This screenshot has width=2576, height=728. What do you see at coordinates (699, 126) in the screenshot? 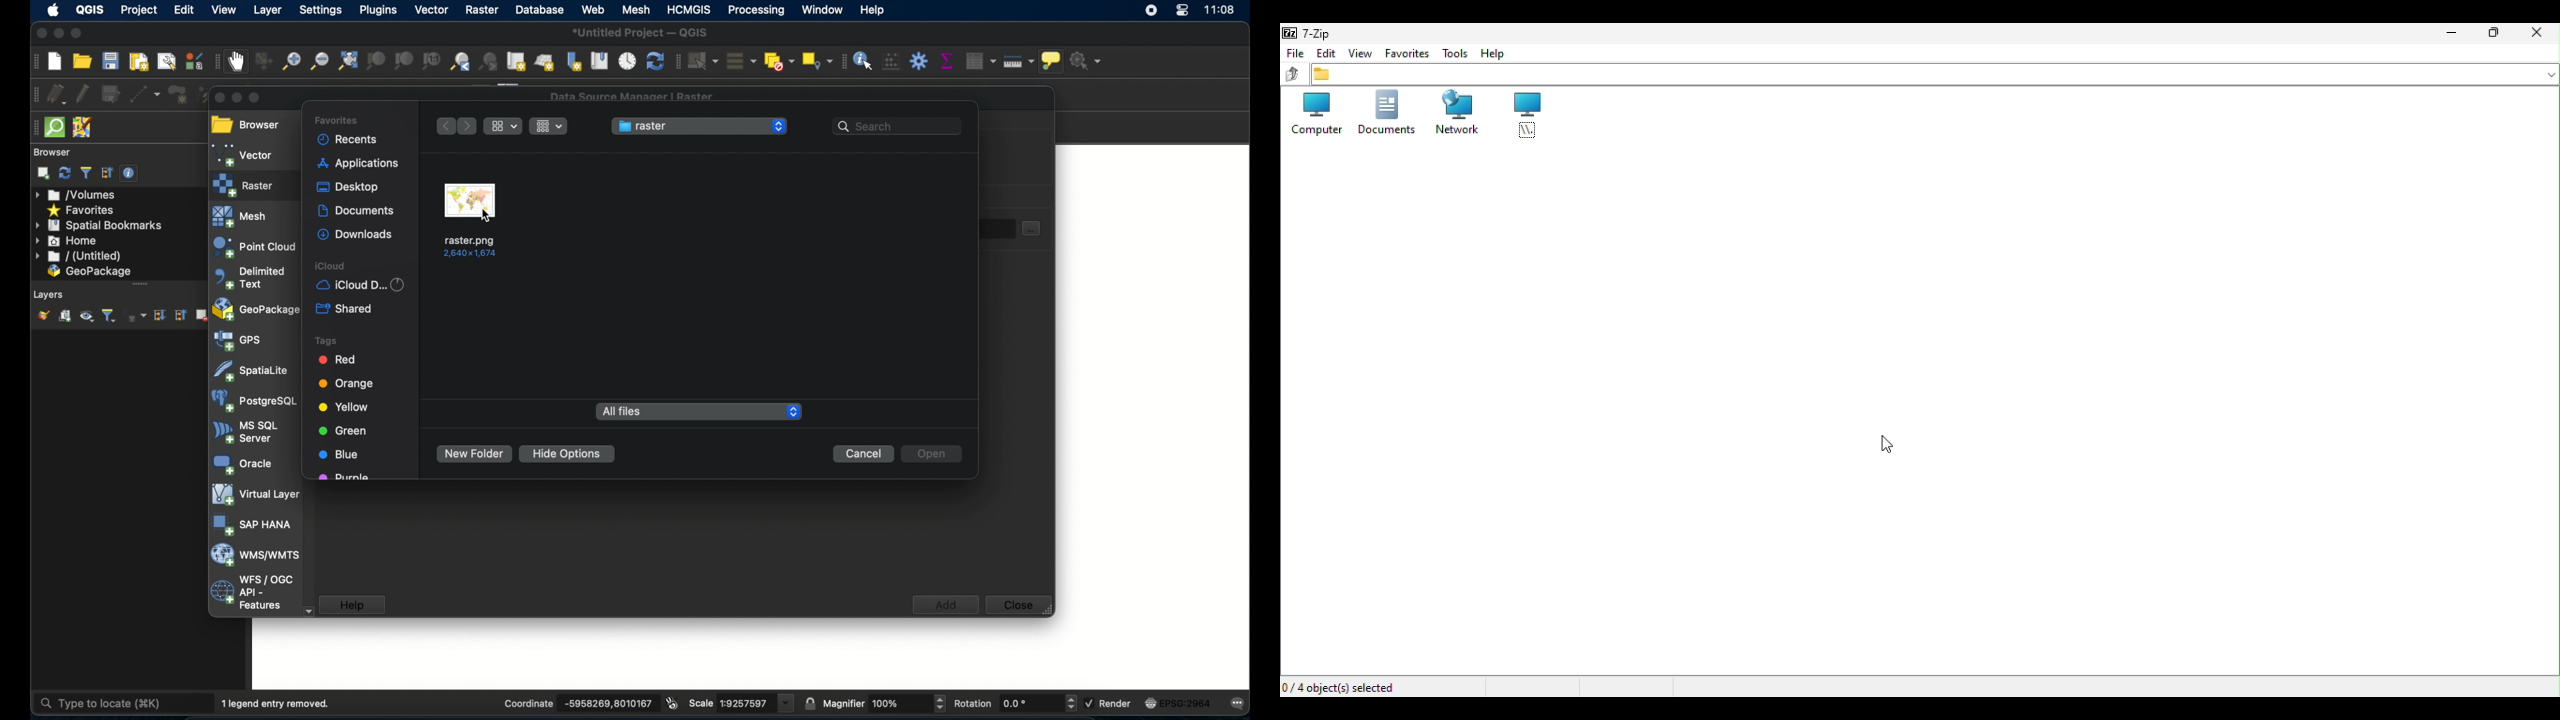
I see `raster menu` at bounding box center [699, 126].